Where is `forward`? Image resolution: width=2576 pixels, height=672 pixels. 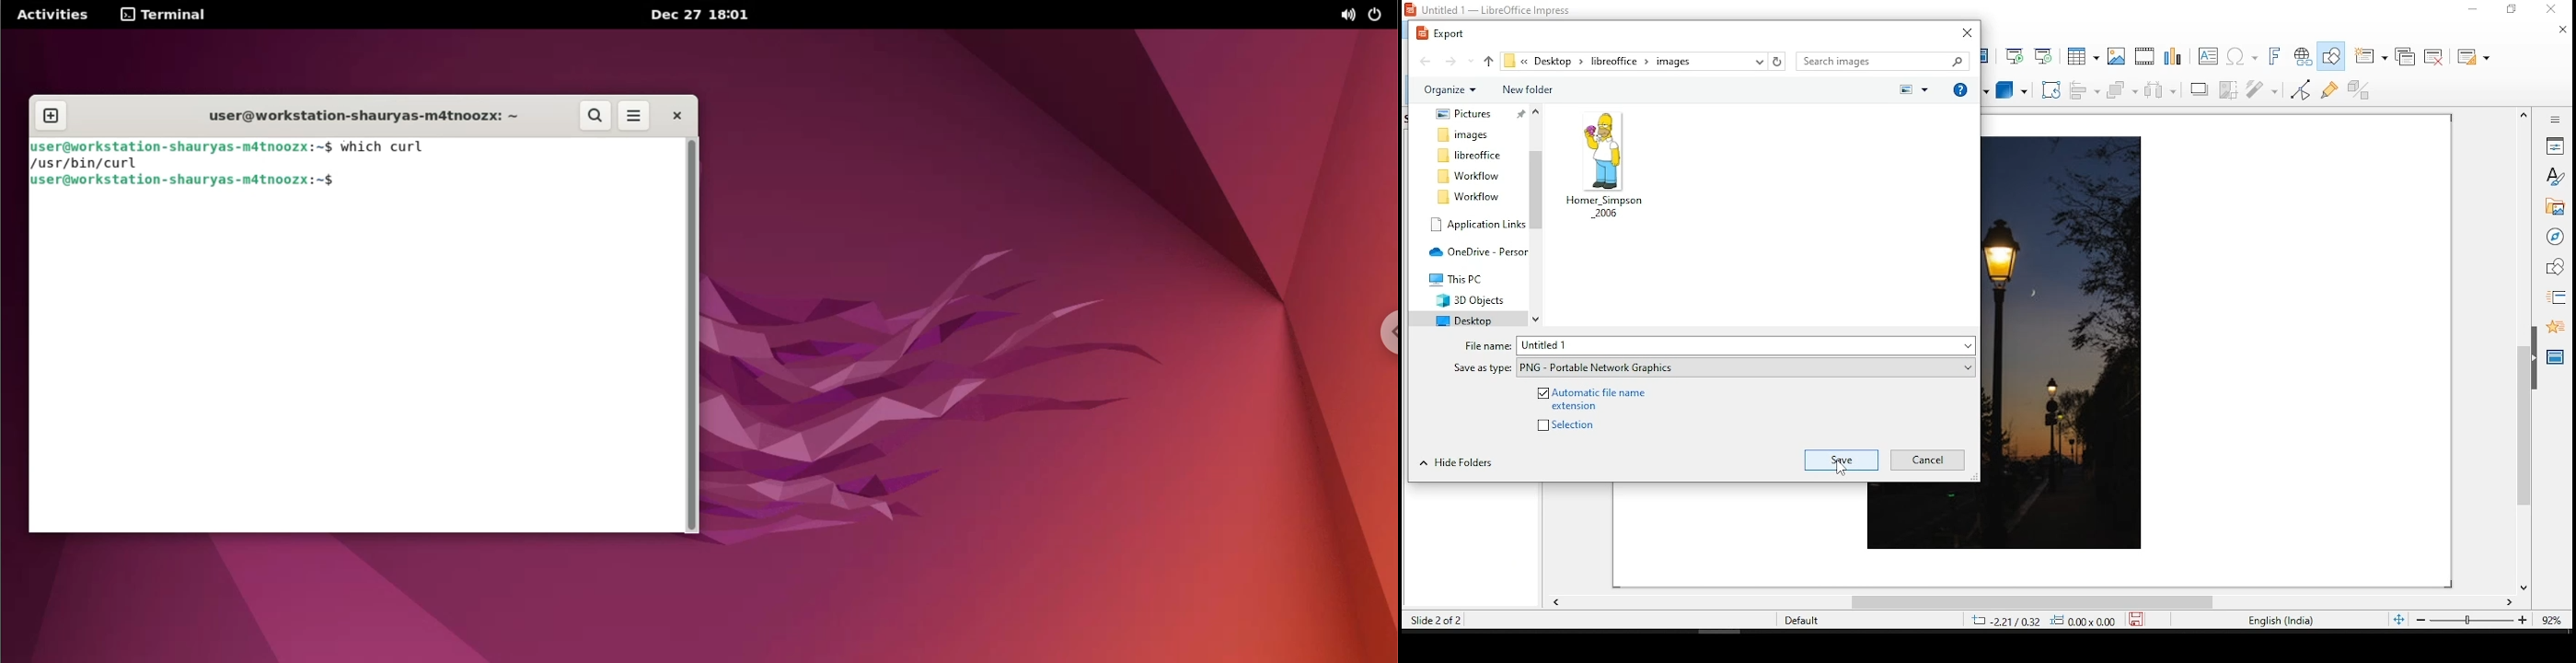 forward is located at coordinates (1458, 60).